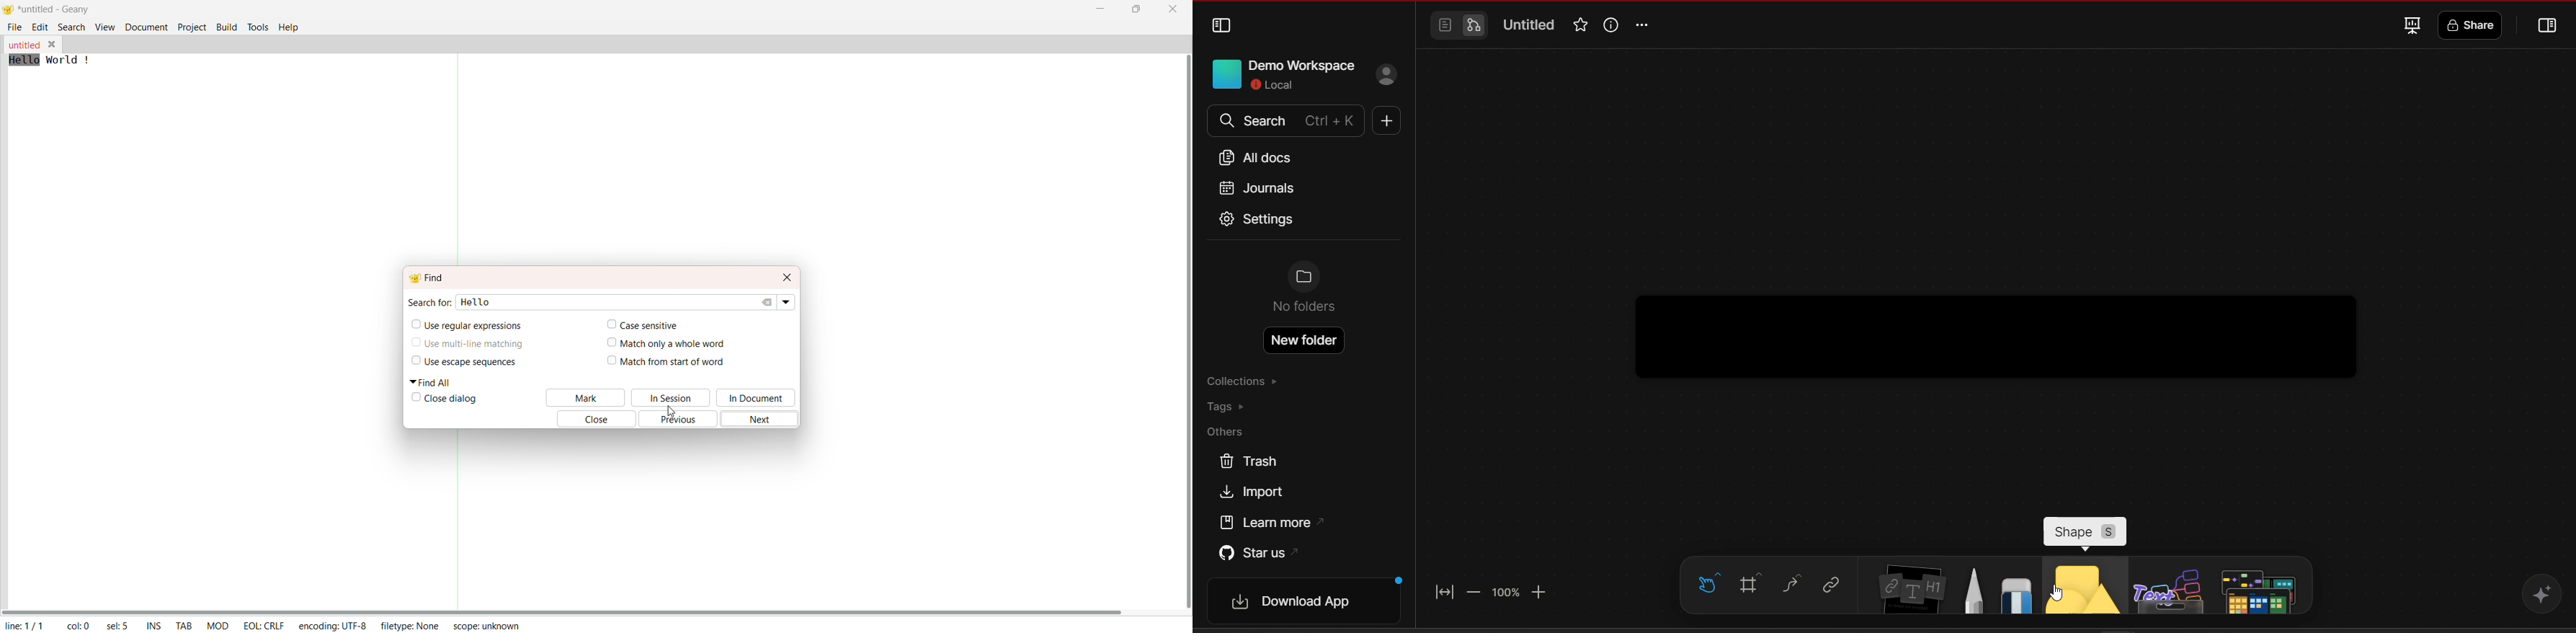 This screenshot has height=644, width=2576. What do you see at coordinates (145, 27) in the screenshot?
I see `Document` at bounding box center [145, 27].